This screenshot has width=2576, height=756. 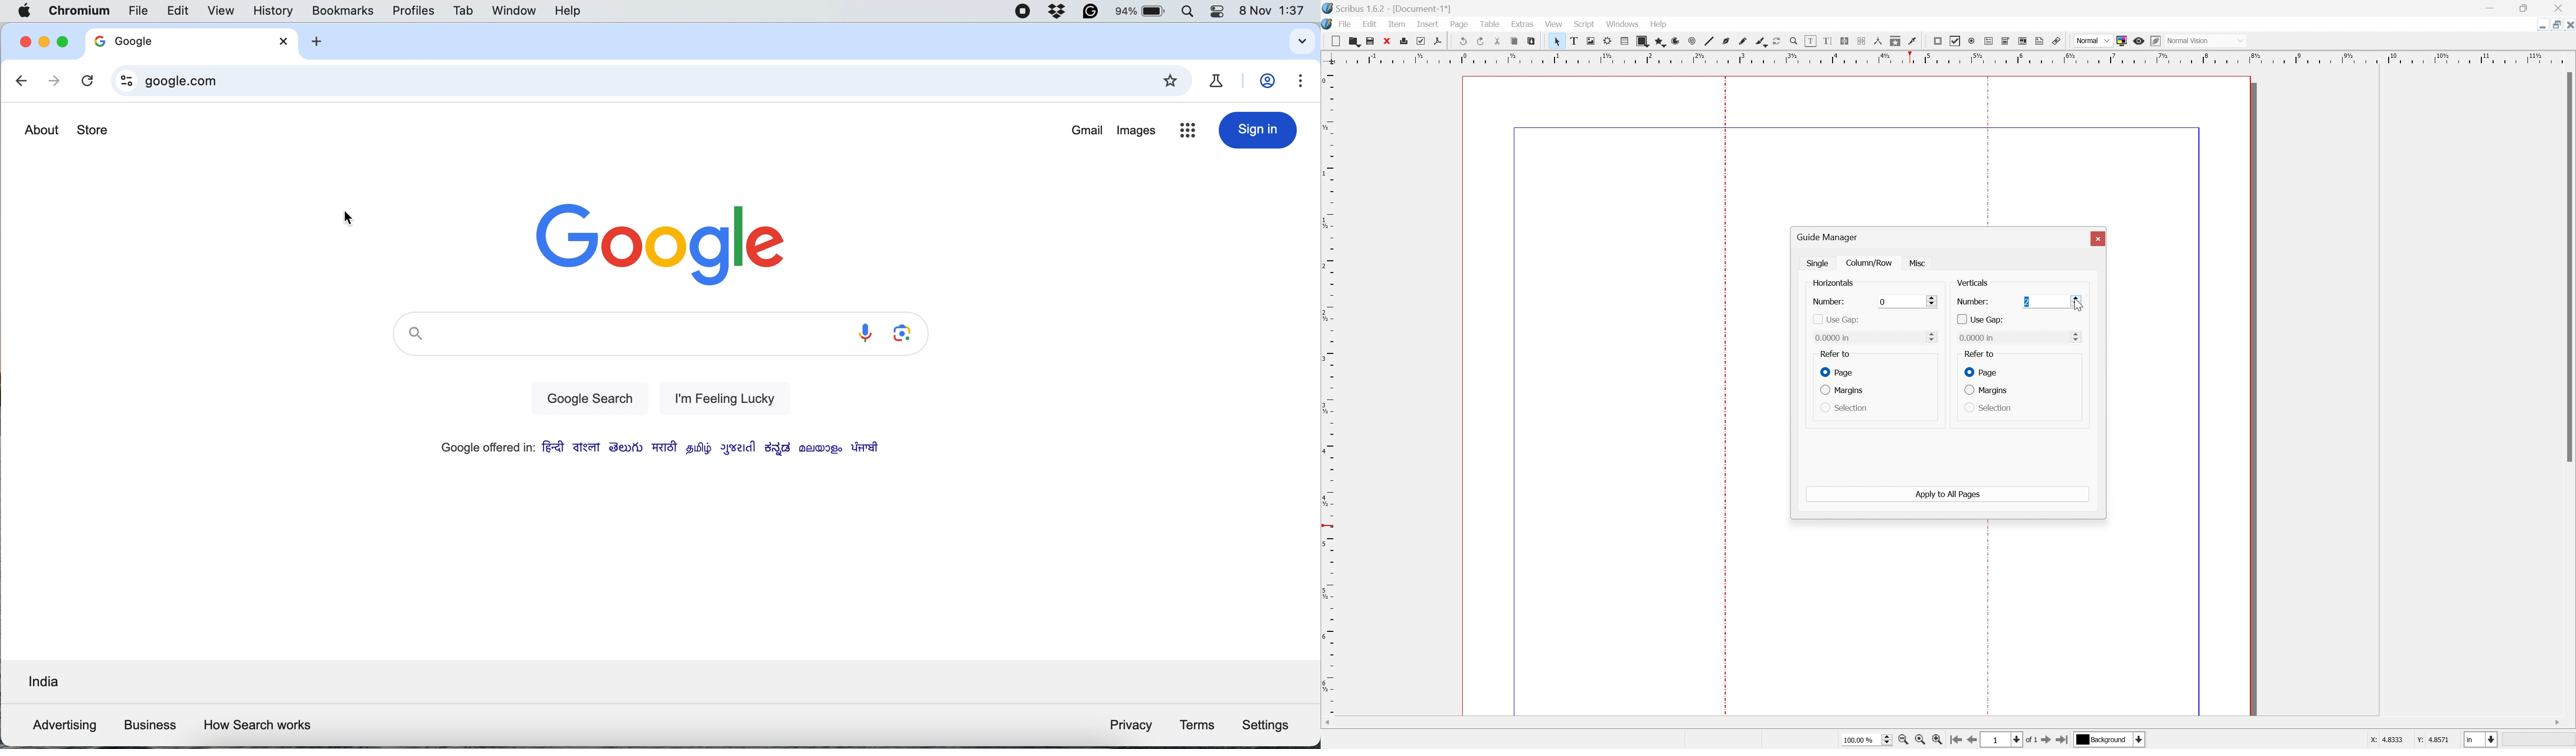 What do you see at coordinates (1760, 40) in the screenshot?
I see `calligraphic line` at bounding box center [1760, 40].